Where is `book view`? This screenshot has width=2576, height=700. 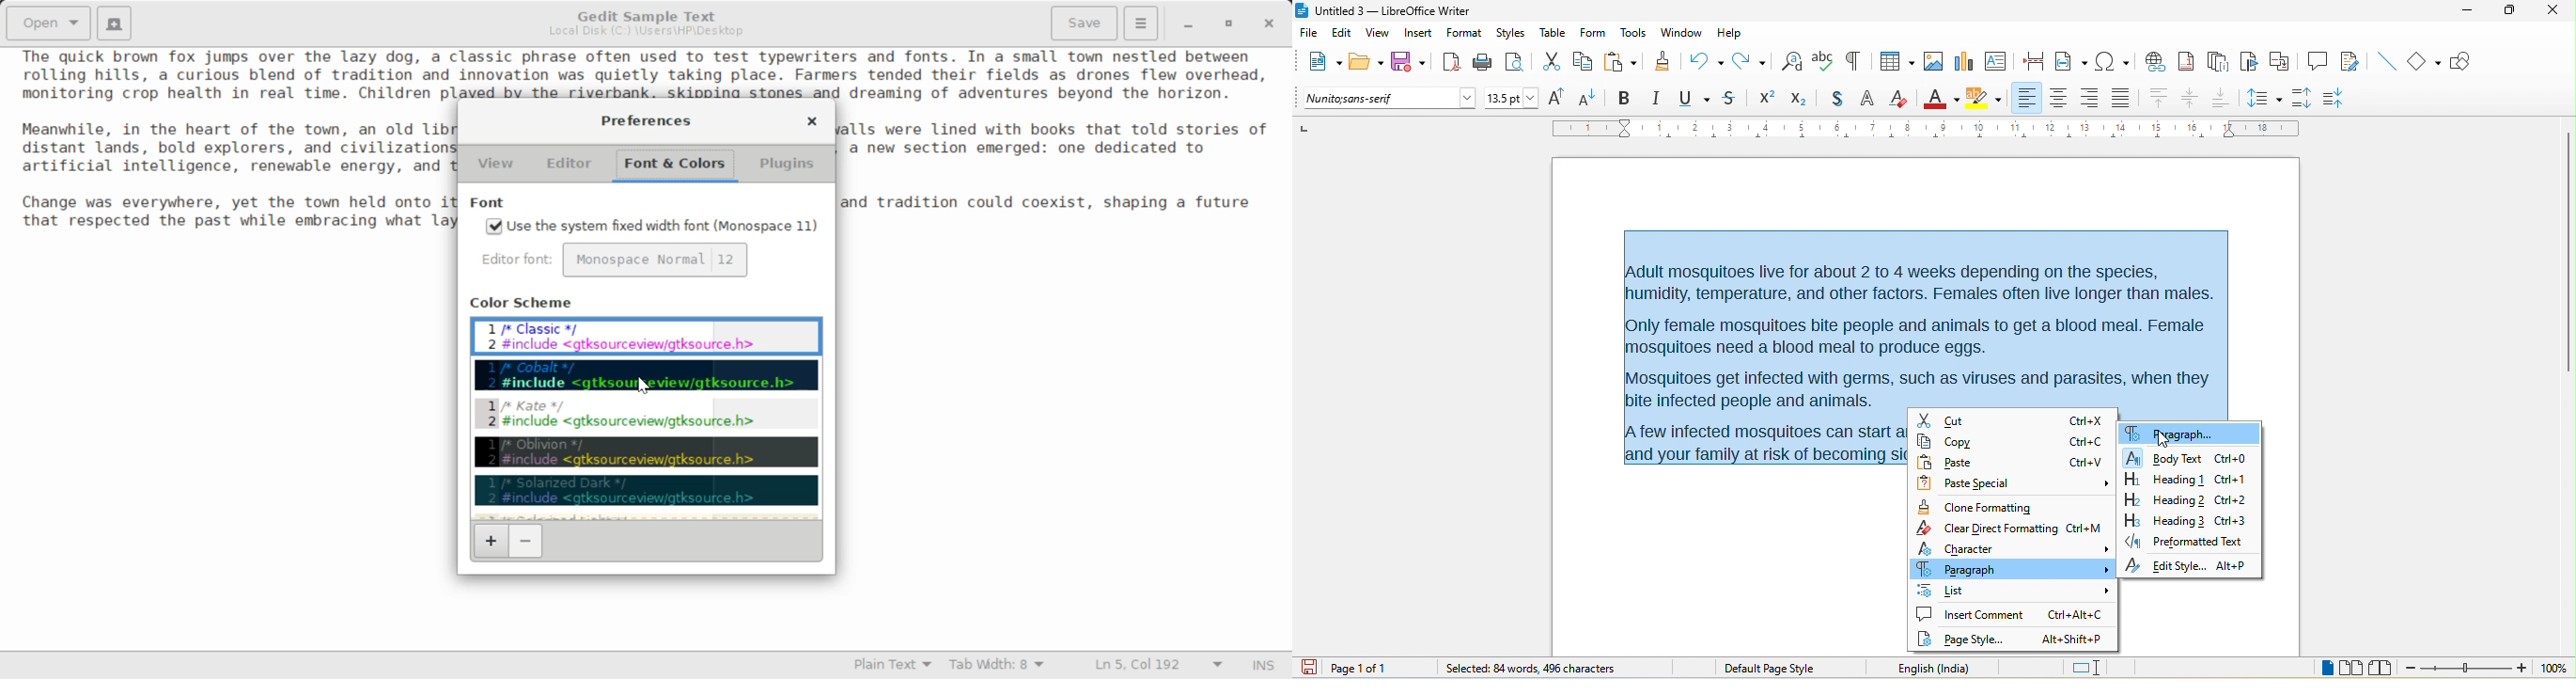 book view is located at coordinates (2384, 668).